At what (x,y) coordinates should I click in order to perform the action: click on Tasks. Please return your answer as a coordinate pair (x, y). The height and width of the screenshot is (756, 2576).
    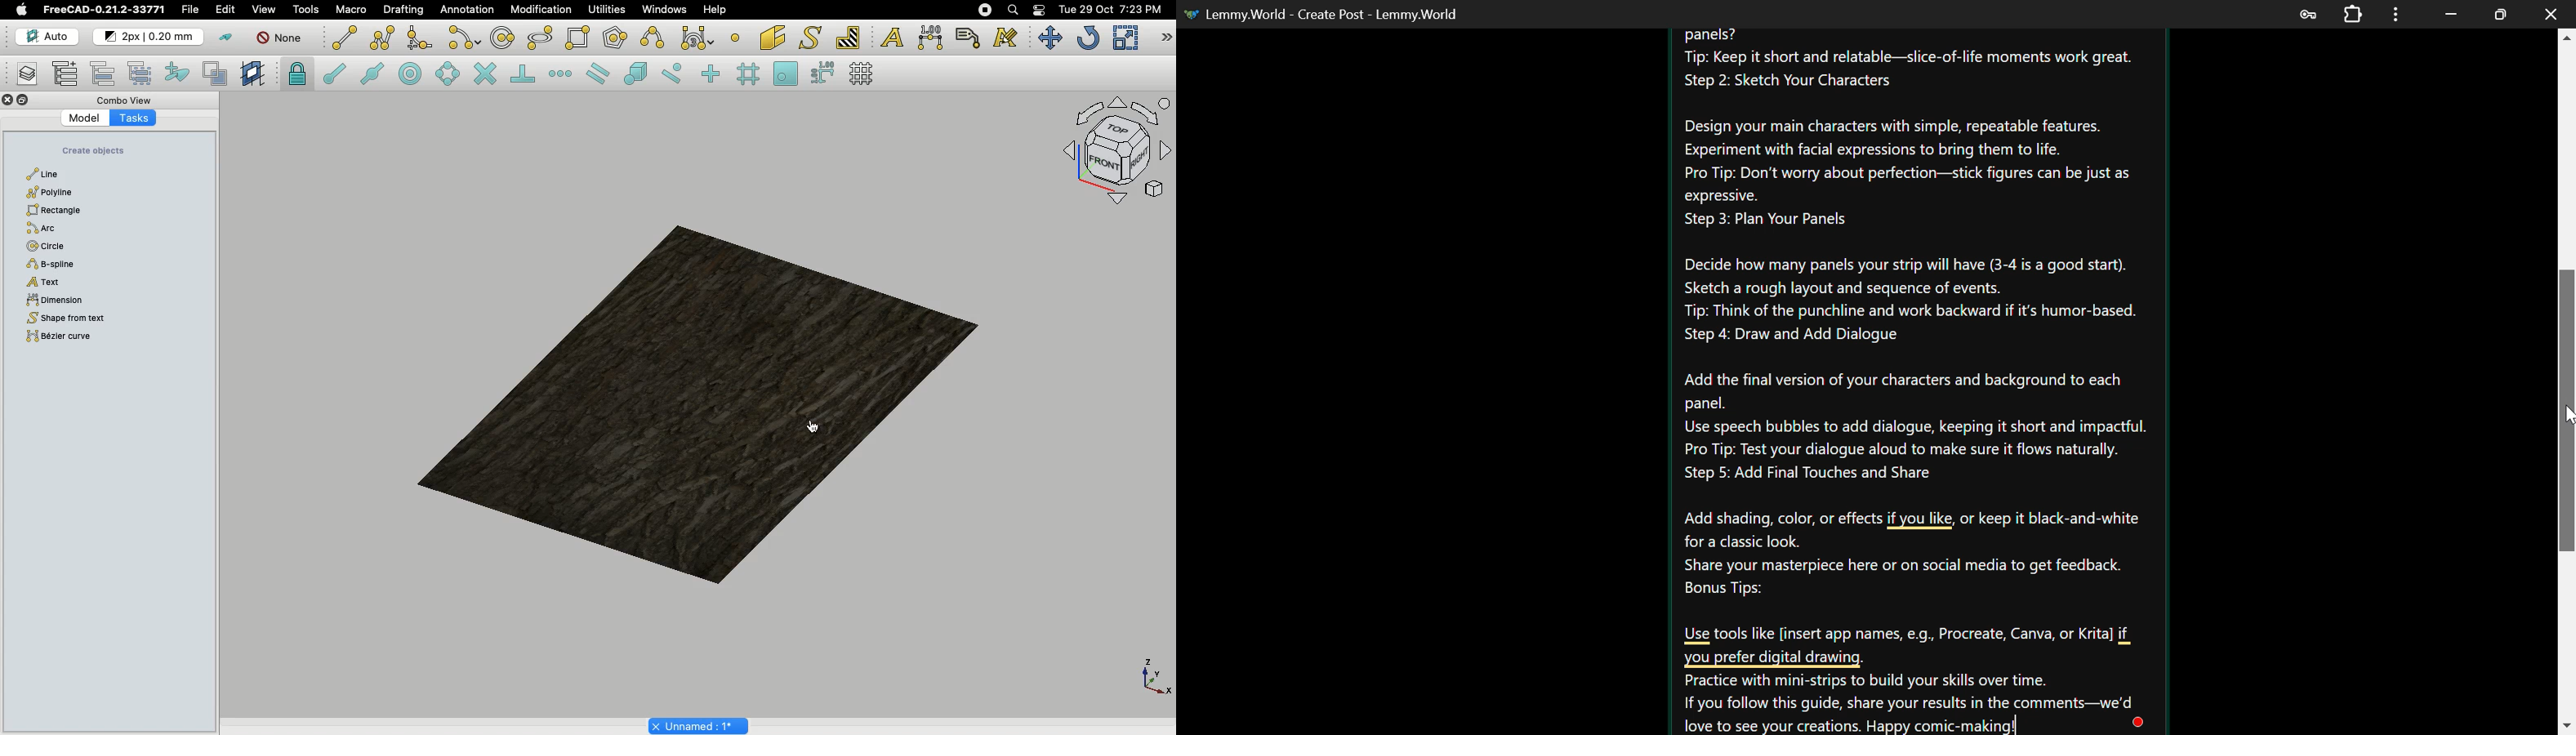
    Looking at the image, I should click on (132, 117).